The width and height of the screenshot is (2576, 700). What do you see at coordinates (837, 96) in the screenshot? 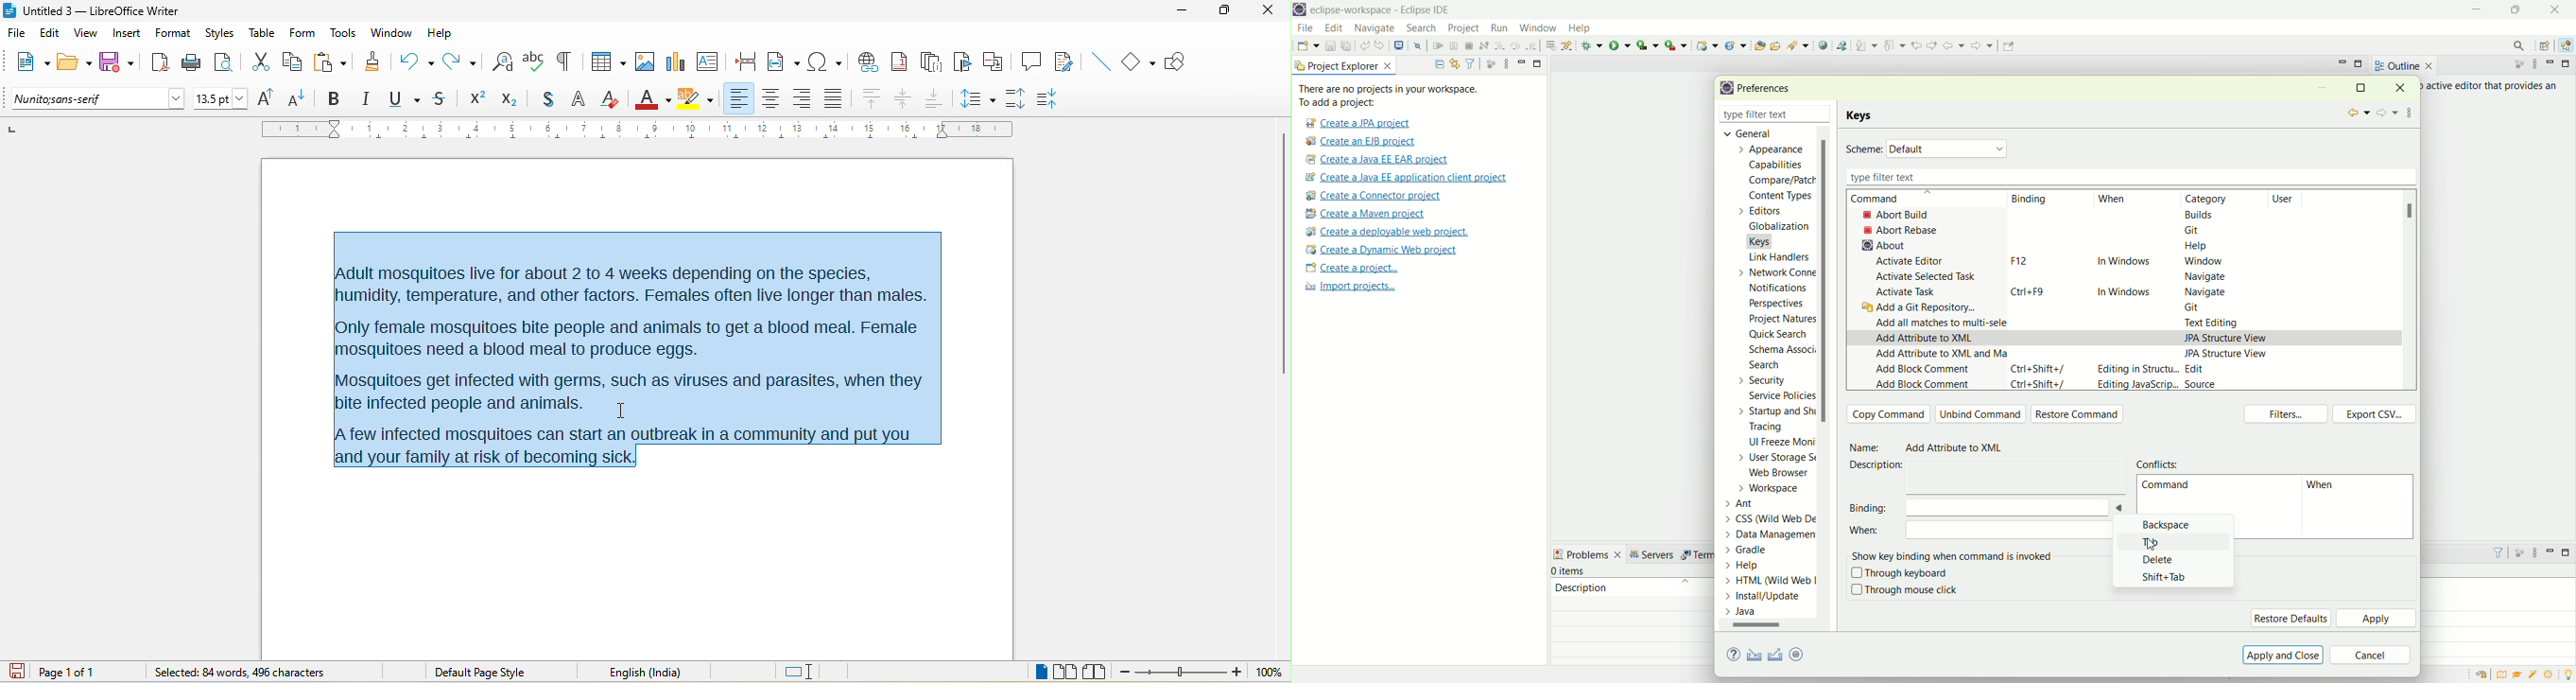
I see `justified` at bounding box center [837, 96].